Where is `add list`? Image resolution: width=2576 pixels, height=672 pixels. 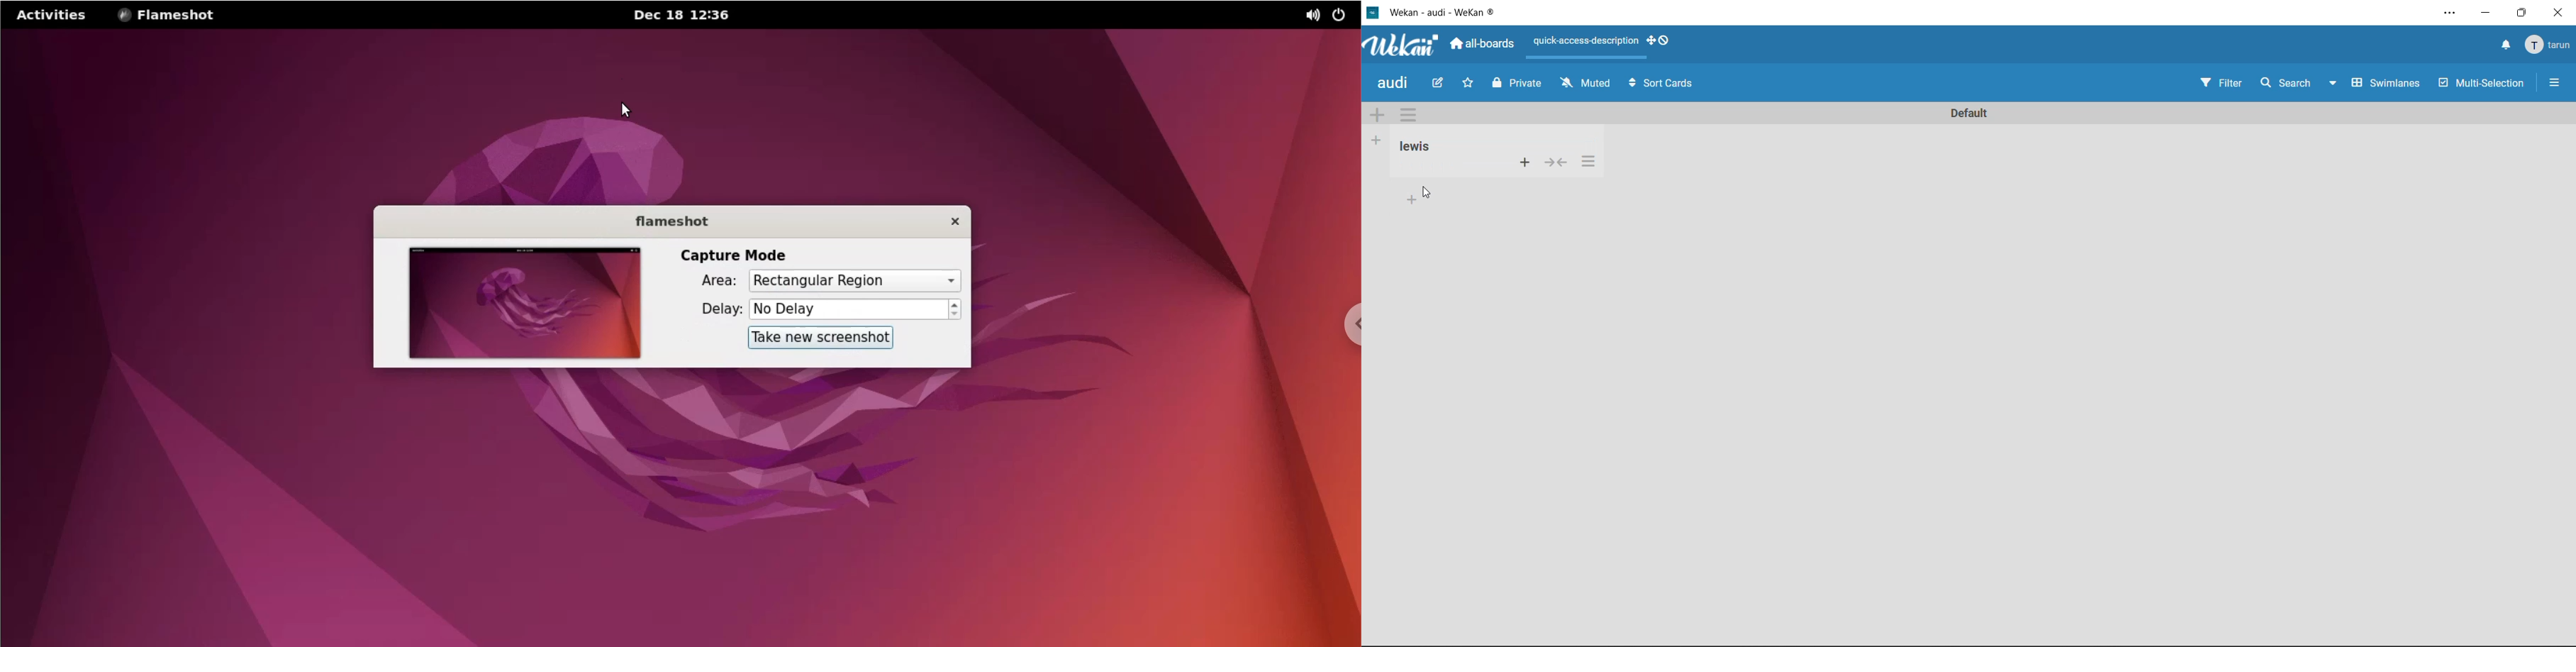 add list is located at coordinates (1377, 140).